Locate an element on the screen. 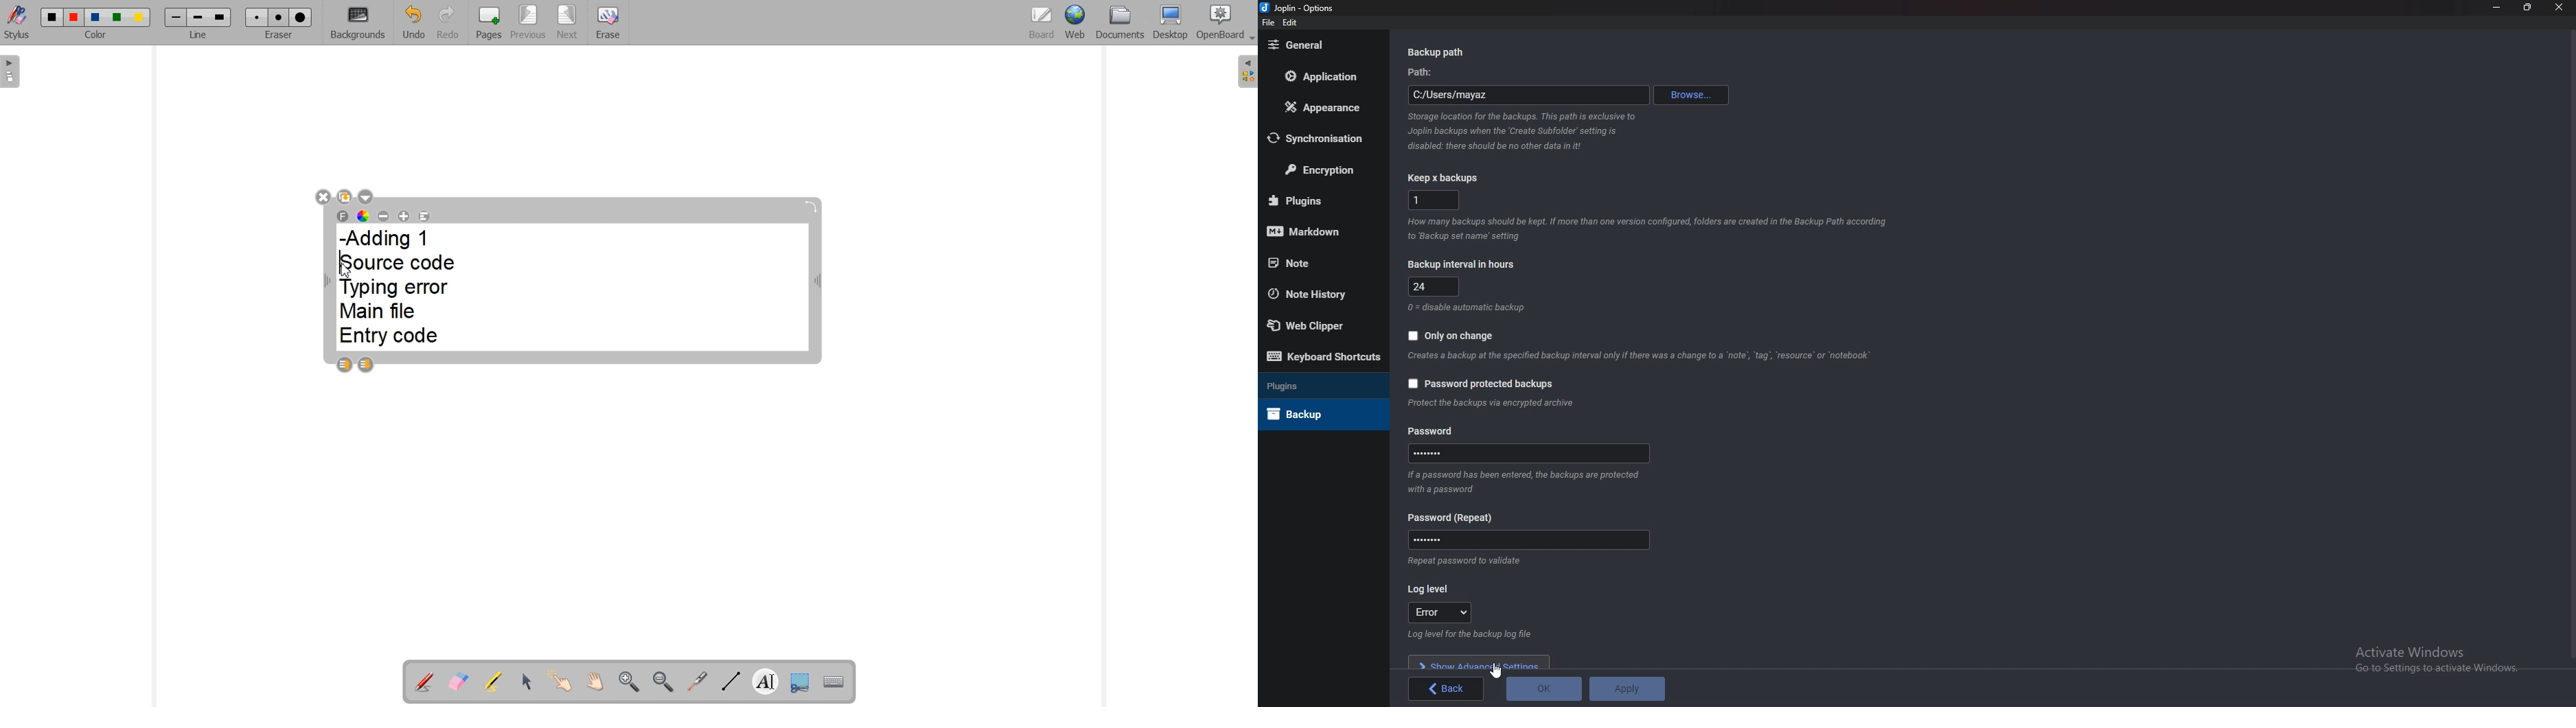 The width and height of the screenshot is (2576, 728). path is located at coordinates (1423, 73).